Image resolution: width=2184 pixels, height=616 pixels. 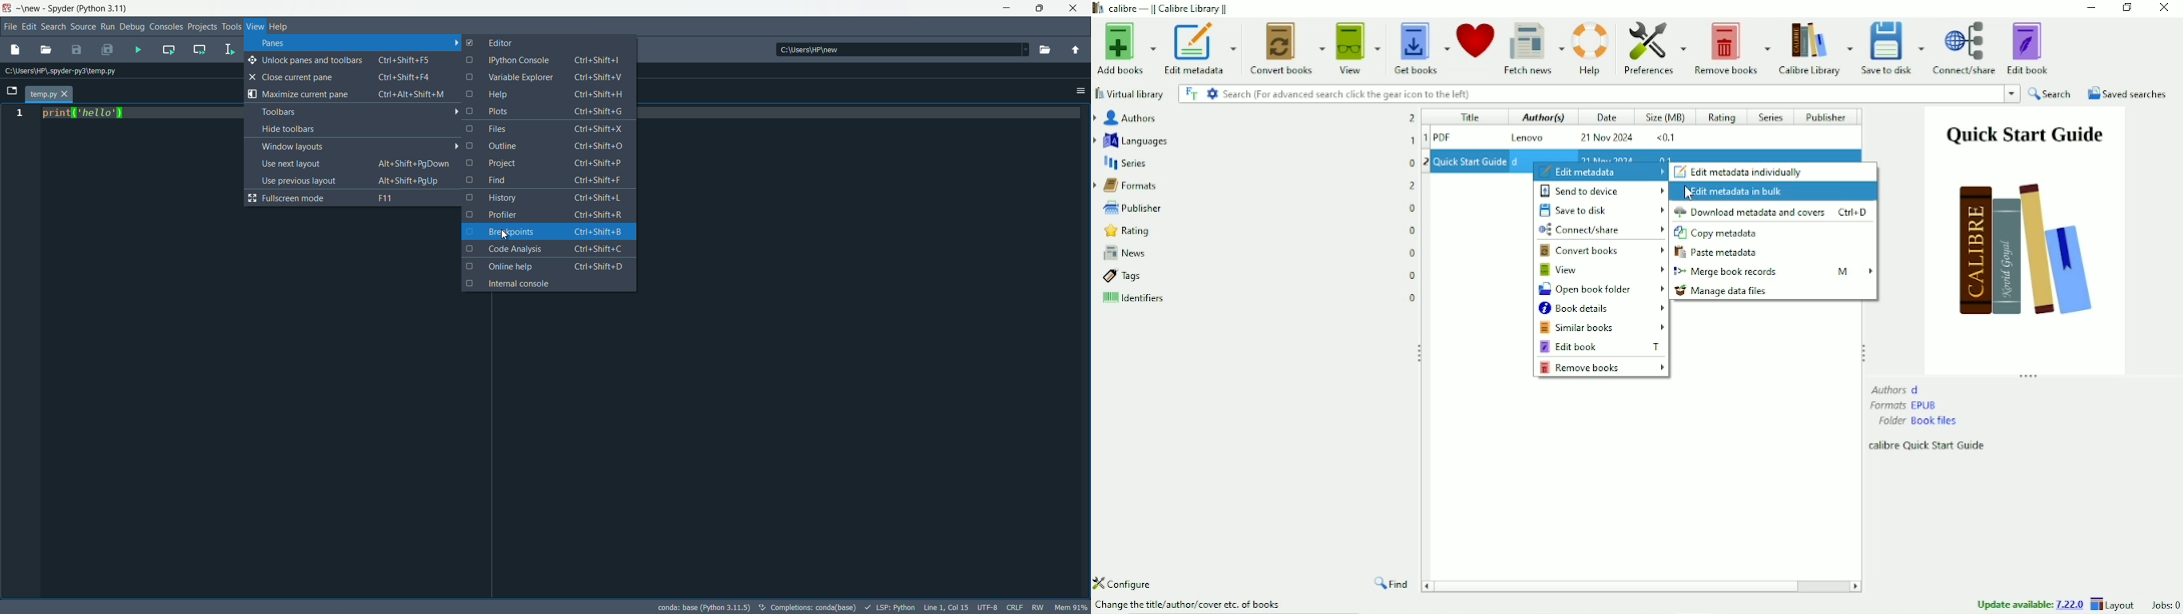 What do you see at coordinates (15, 51) in the screenshot?
I see `new file` at bounding box center [15, 51].